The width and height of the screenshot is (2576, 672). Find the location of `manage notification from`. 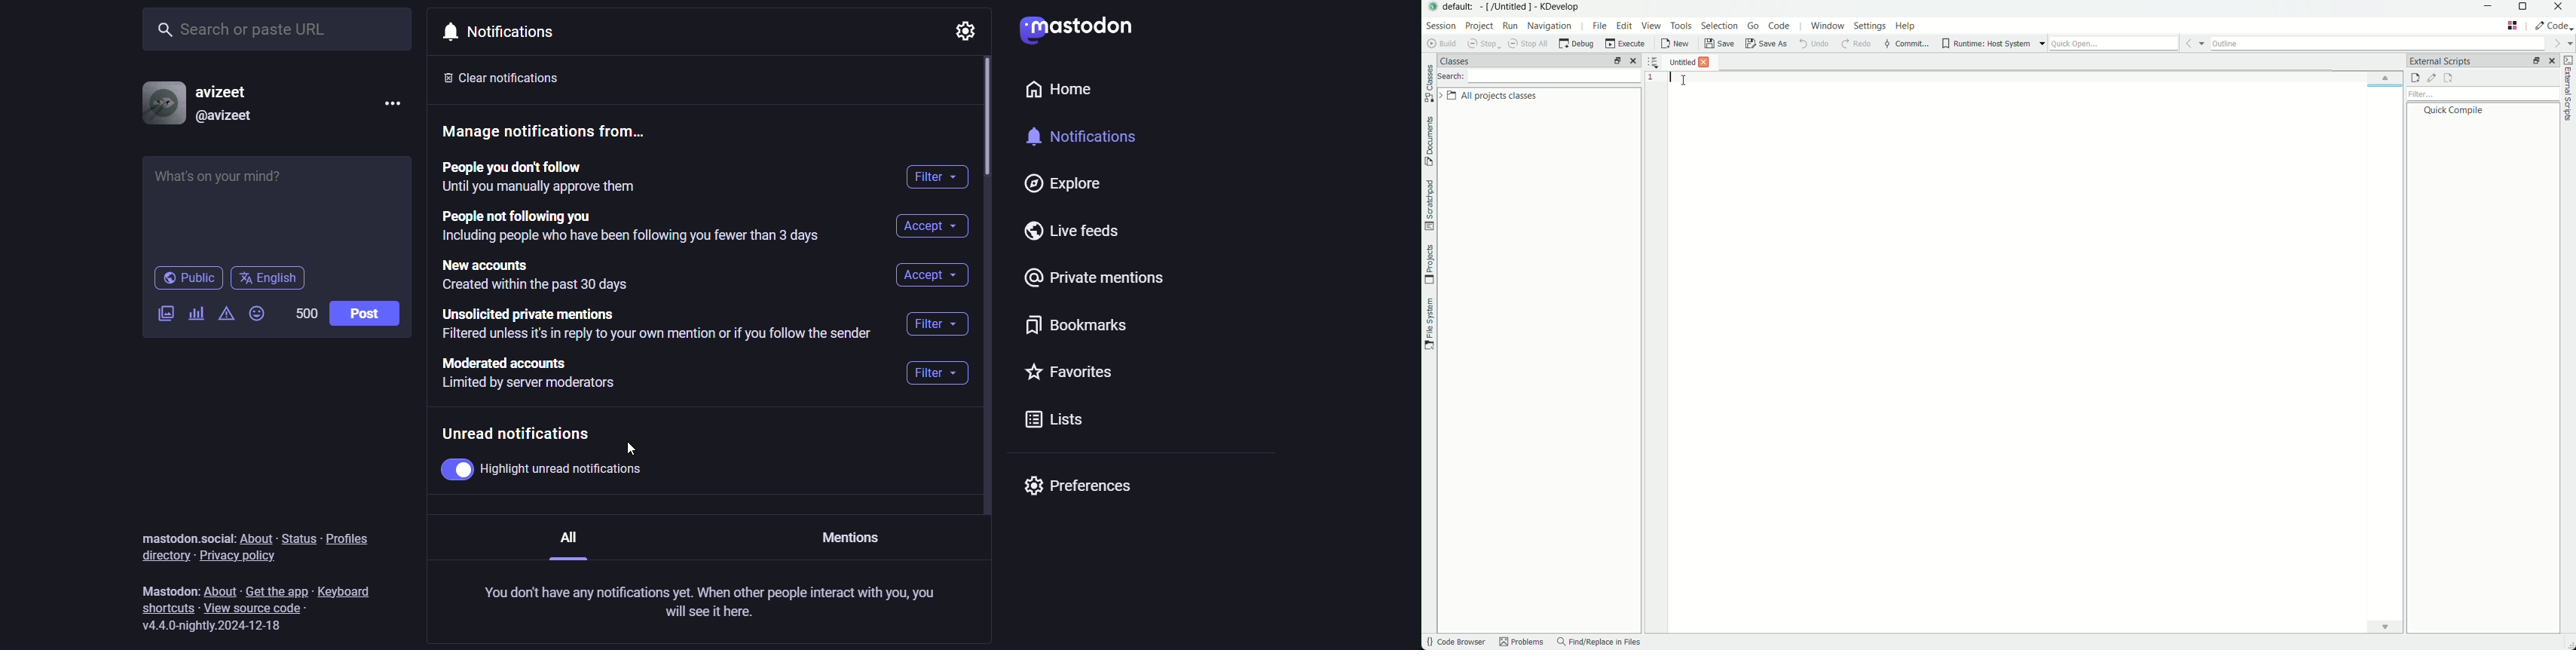

manage notification from is located at coordinates (558, 133).